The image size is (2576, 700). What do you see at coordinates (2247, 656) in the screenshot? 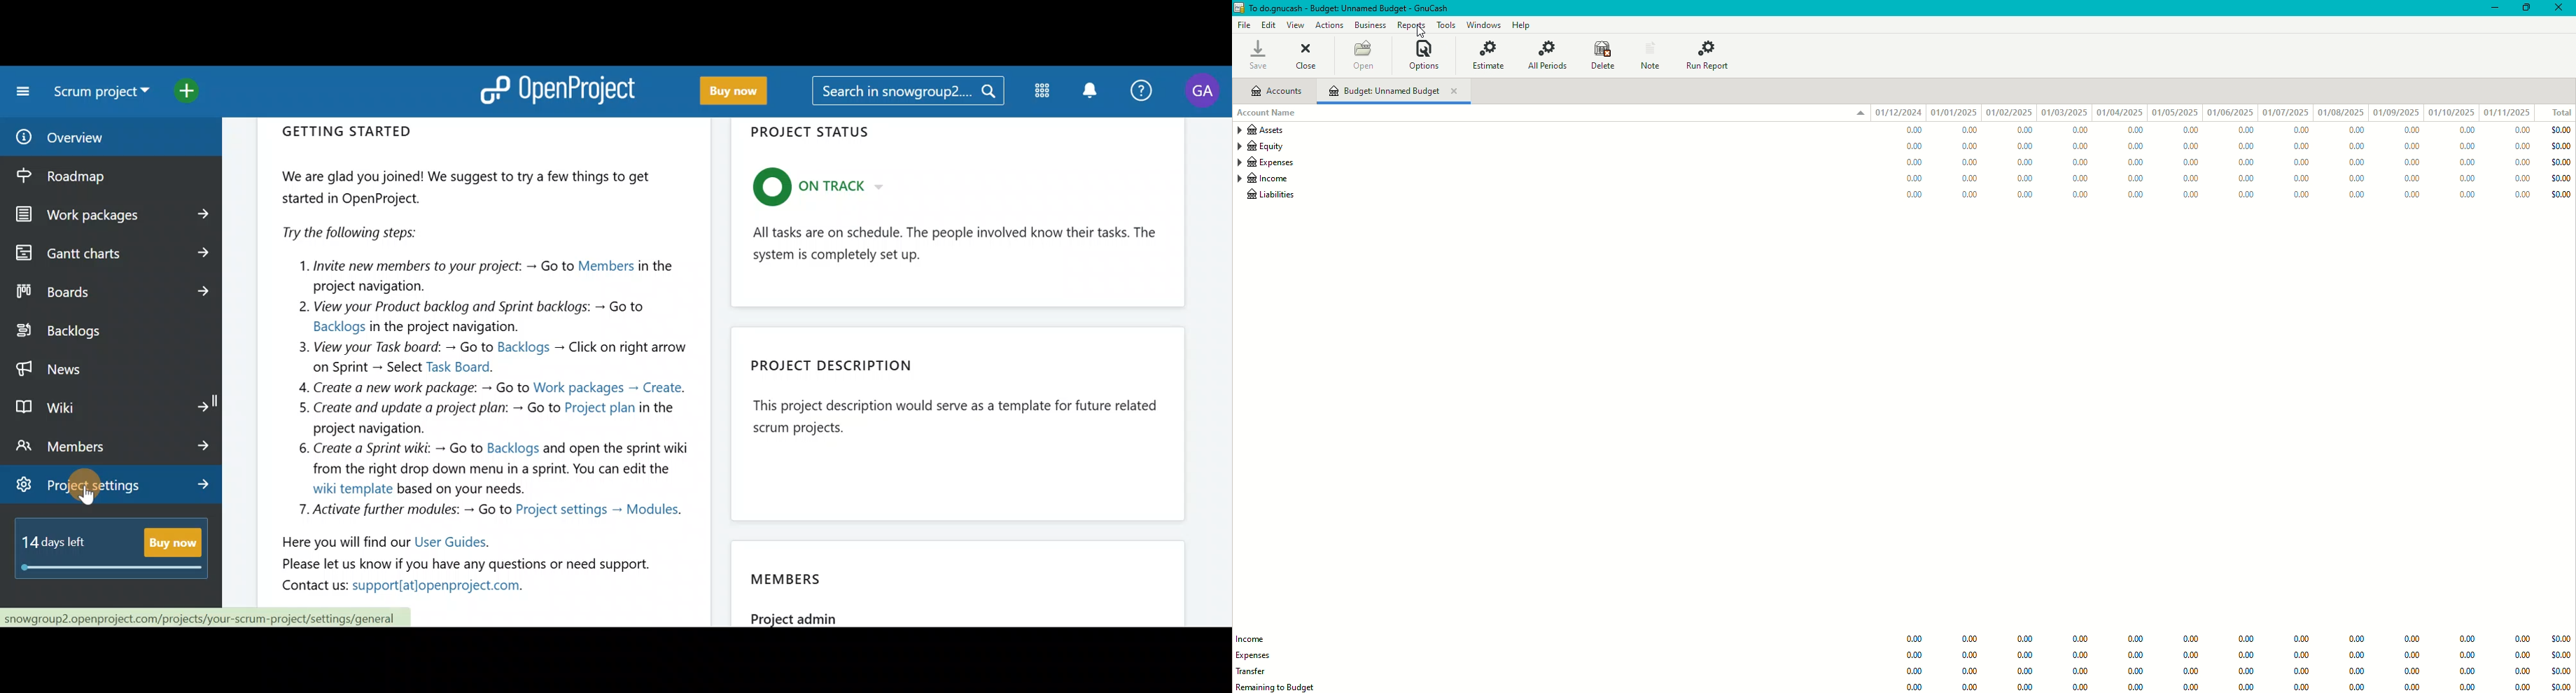
I see `0.00` at bounding box center [2247, 656].